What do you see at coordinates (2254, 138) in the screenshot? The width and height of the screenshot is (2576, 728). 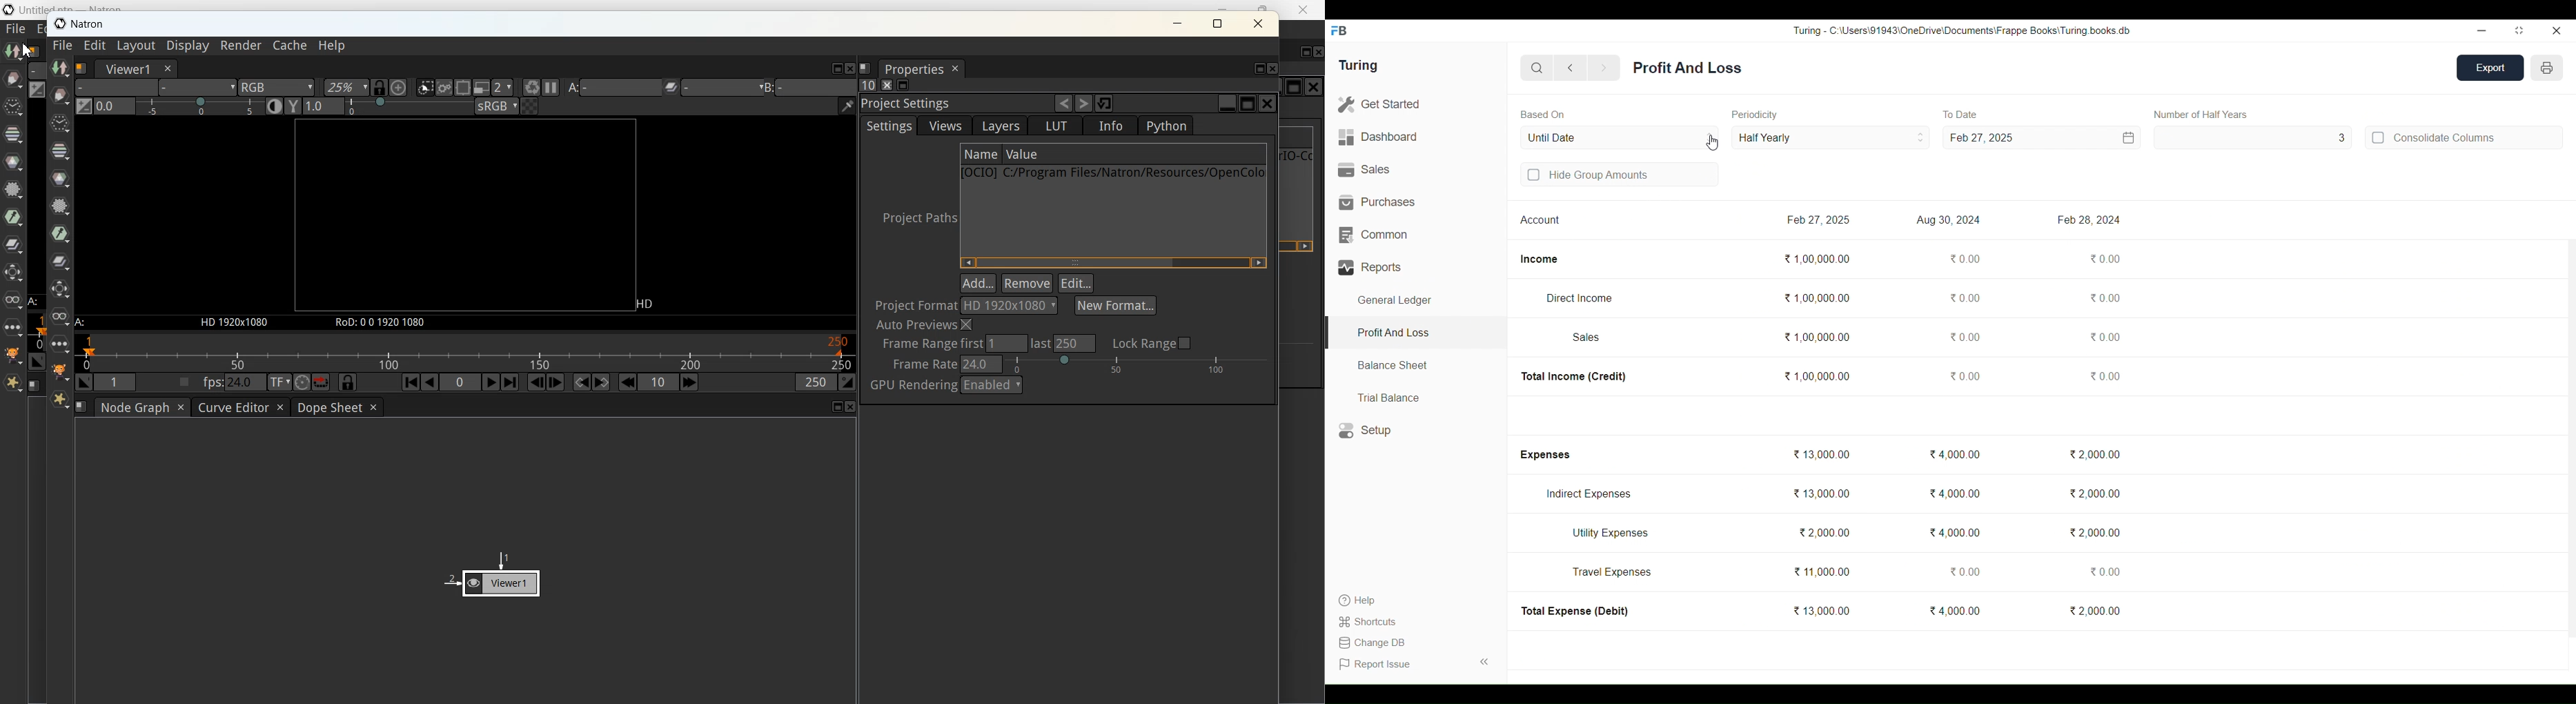 I see `3` at bounding box center [2254, 138].